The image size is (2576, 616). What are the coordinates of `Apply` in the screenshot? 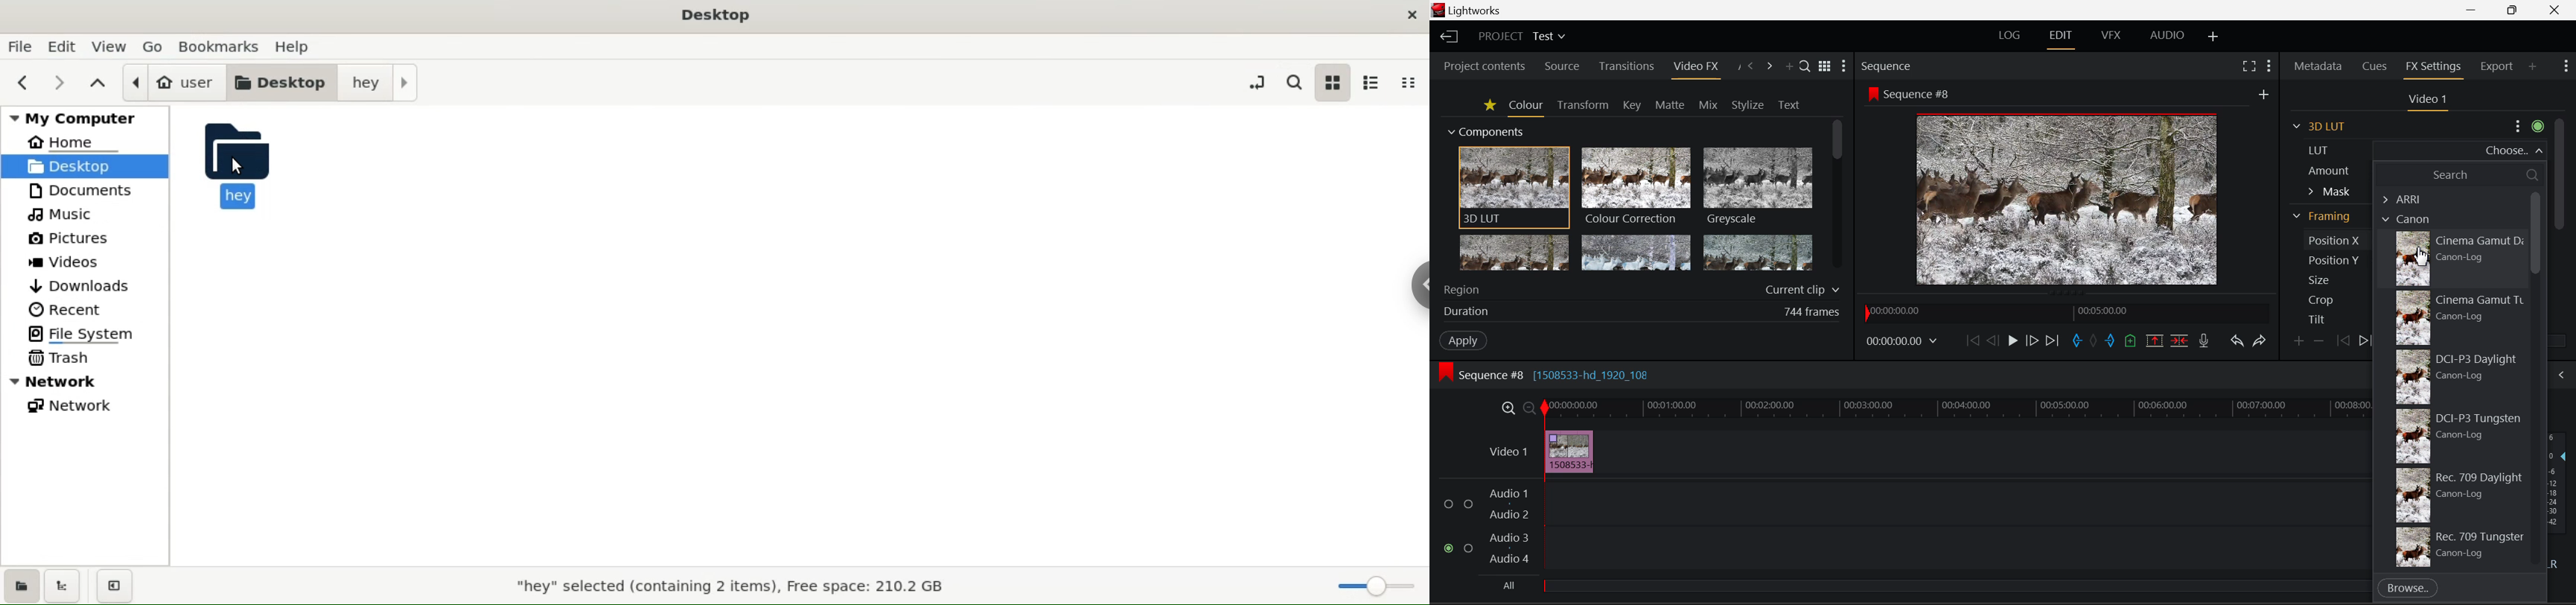 It's located at (1461, 341).